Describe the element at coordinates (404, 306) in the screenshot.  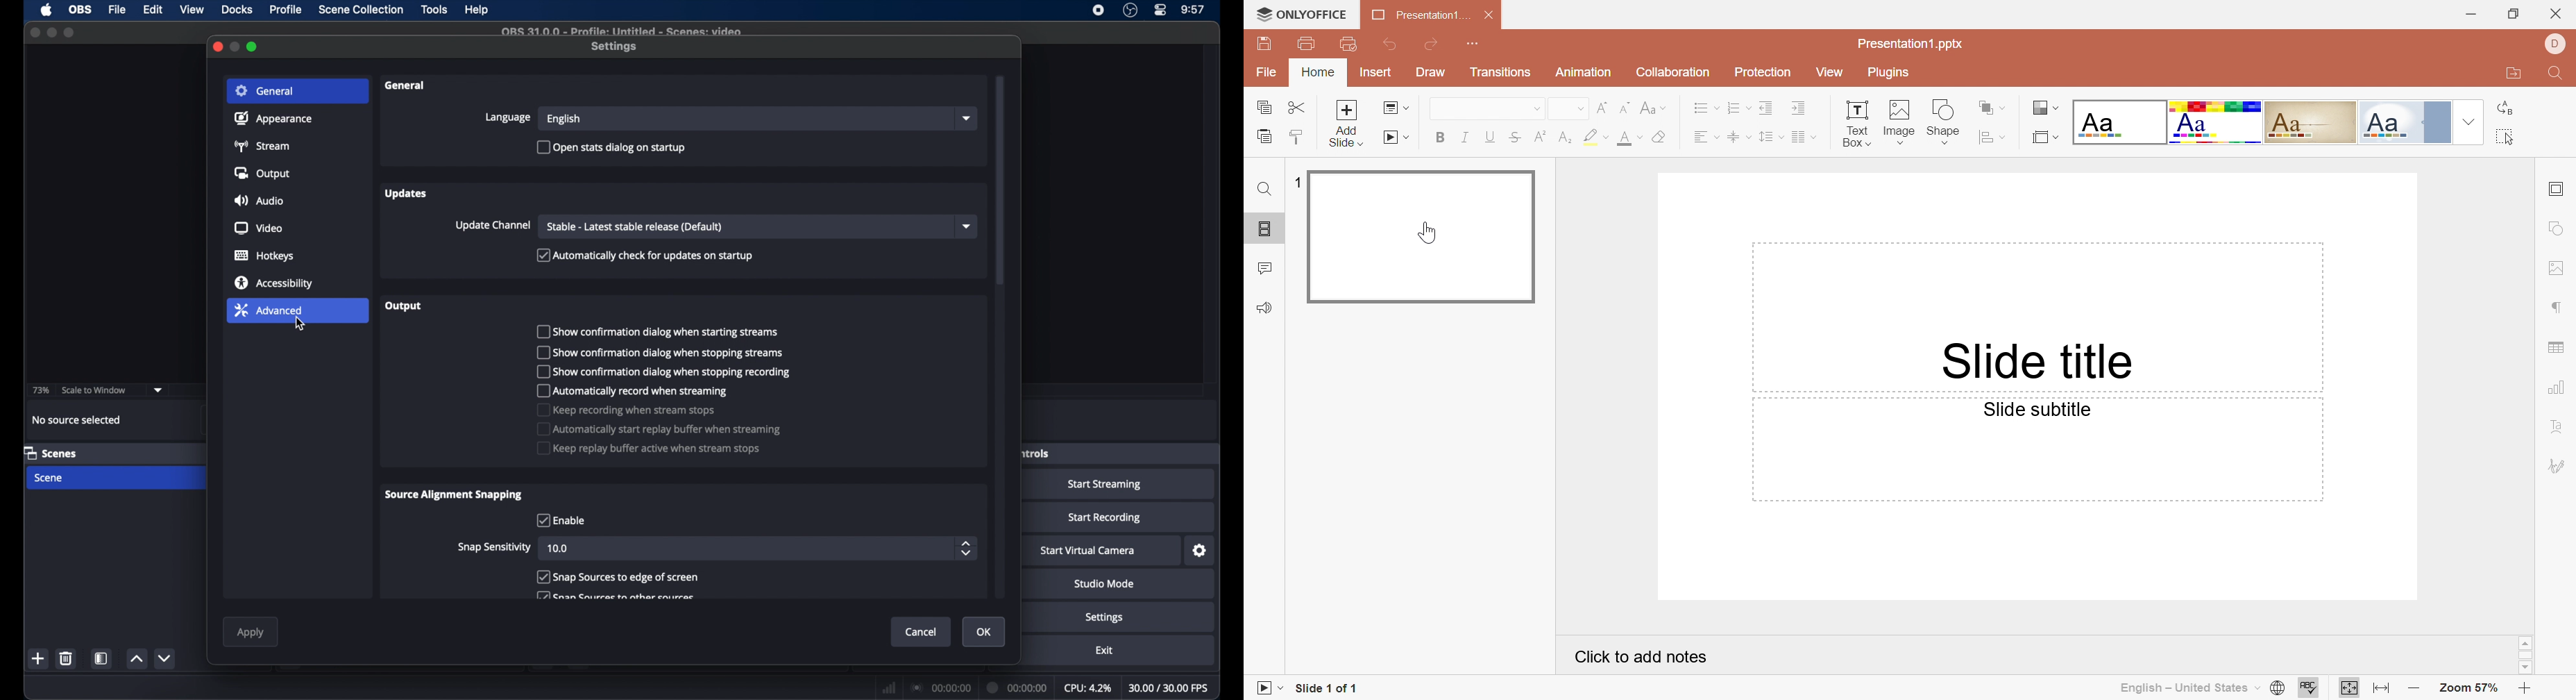
I see `output` at that location.